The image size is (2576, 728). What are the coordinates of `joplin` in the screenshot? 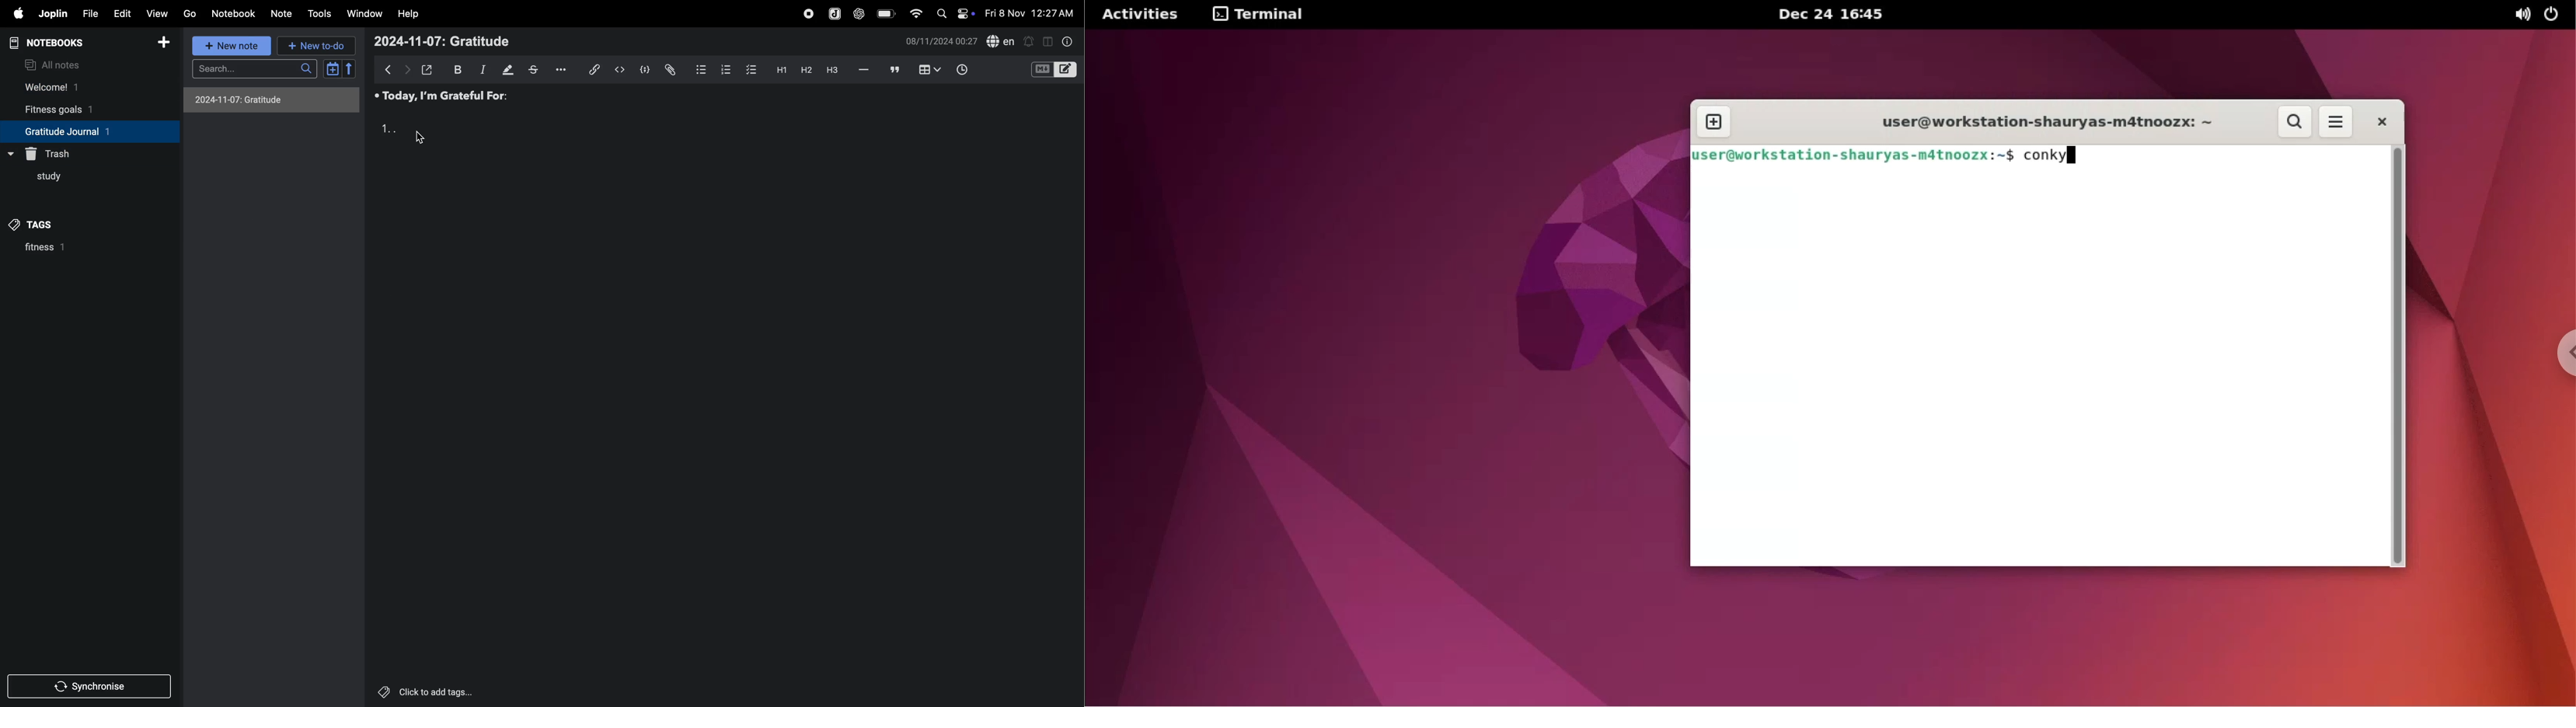 It's located at (53, 13).